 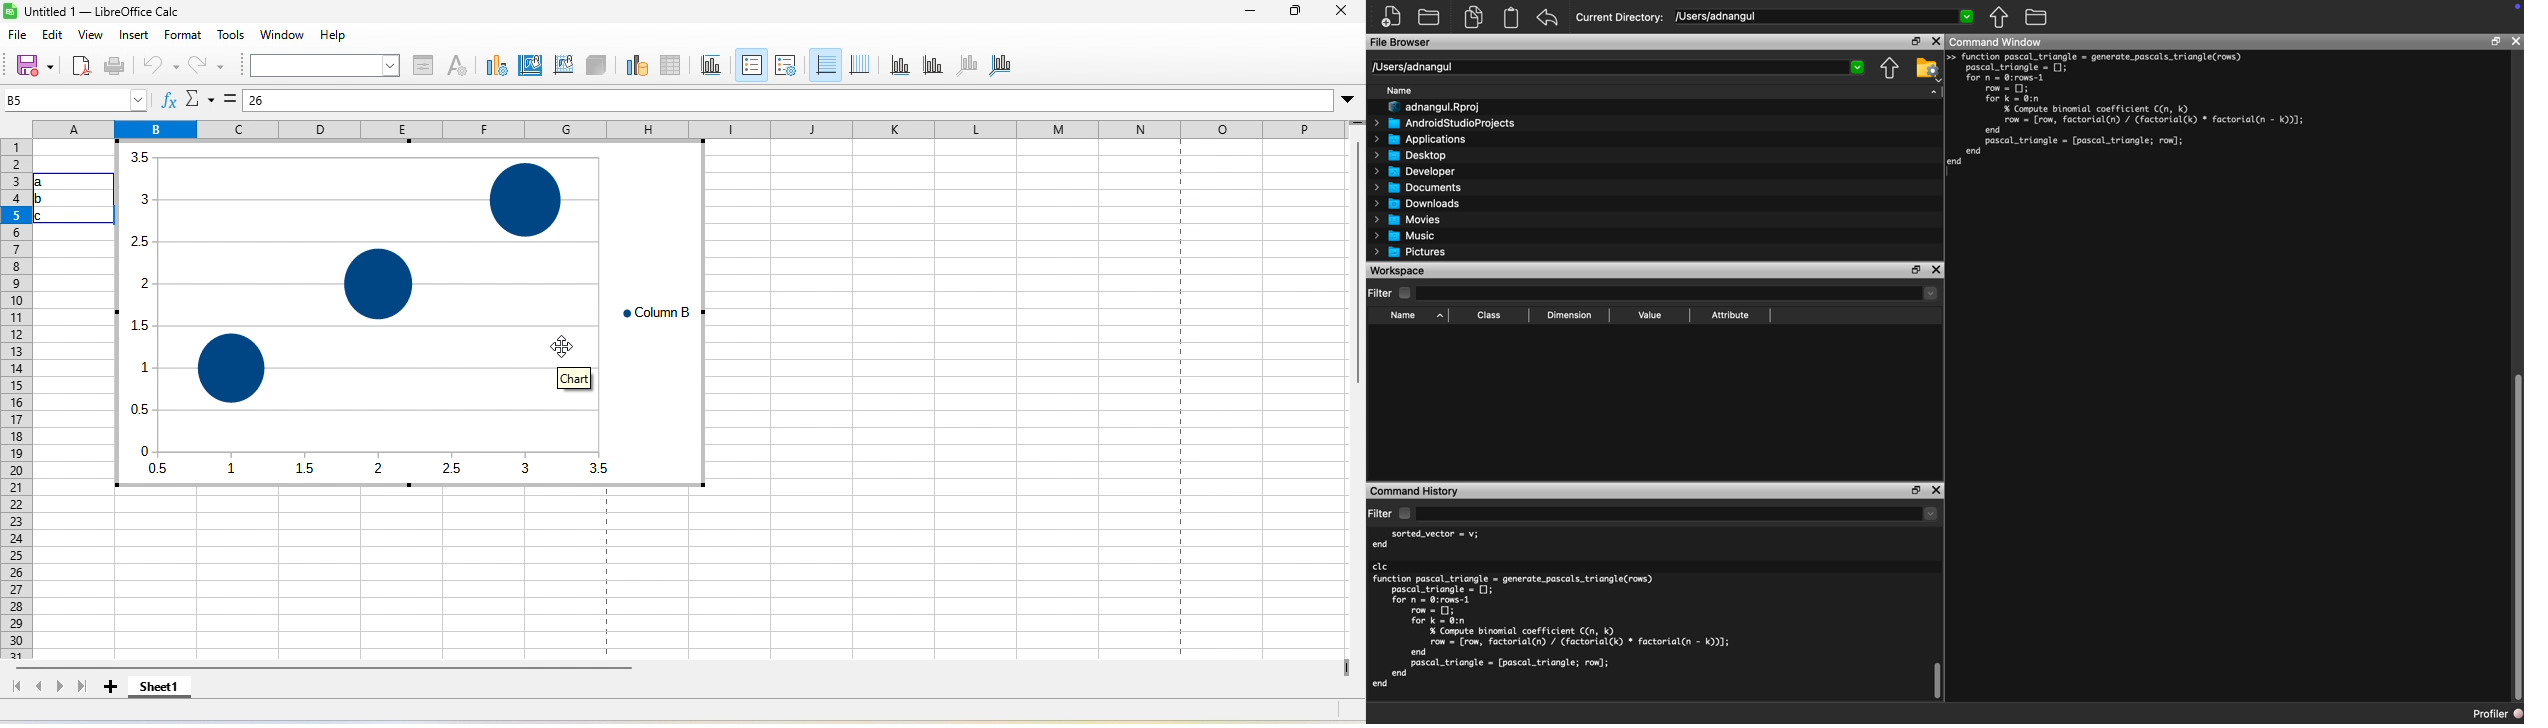 What do you see at coordinates (1297, 13) in the screenshot?
I see `maximize` at bounding box center [1297, 13].